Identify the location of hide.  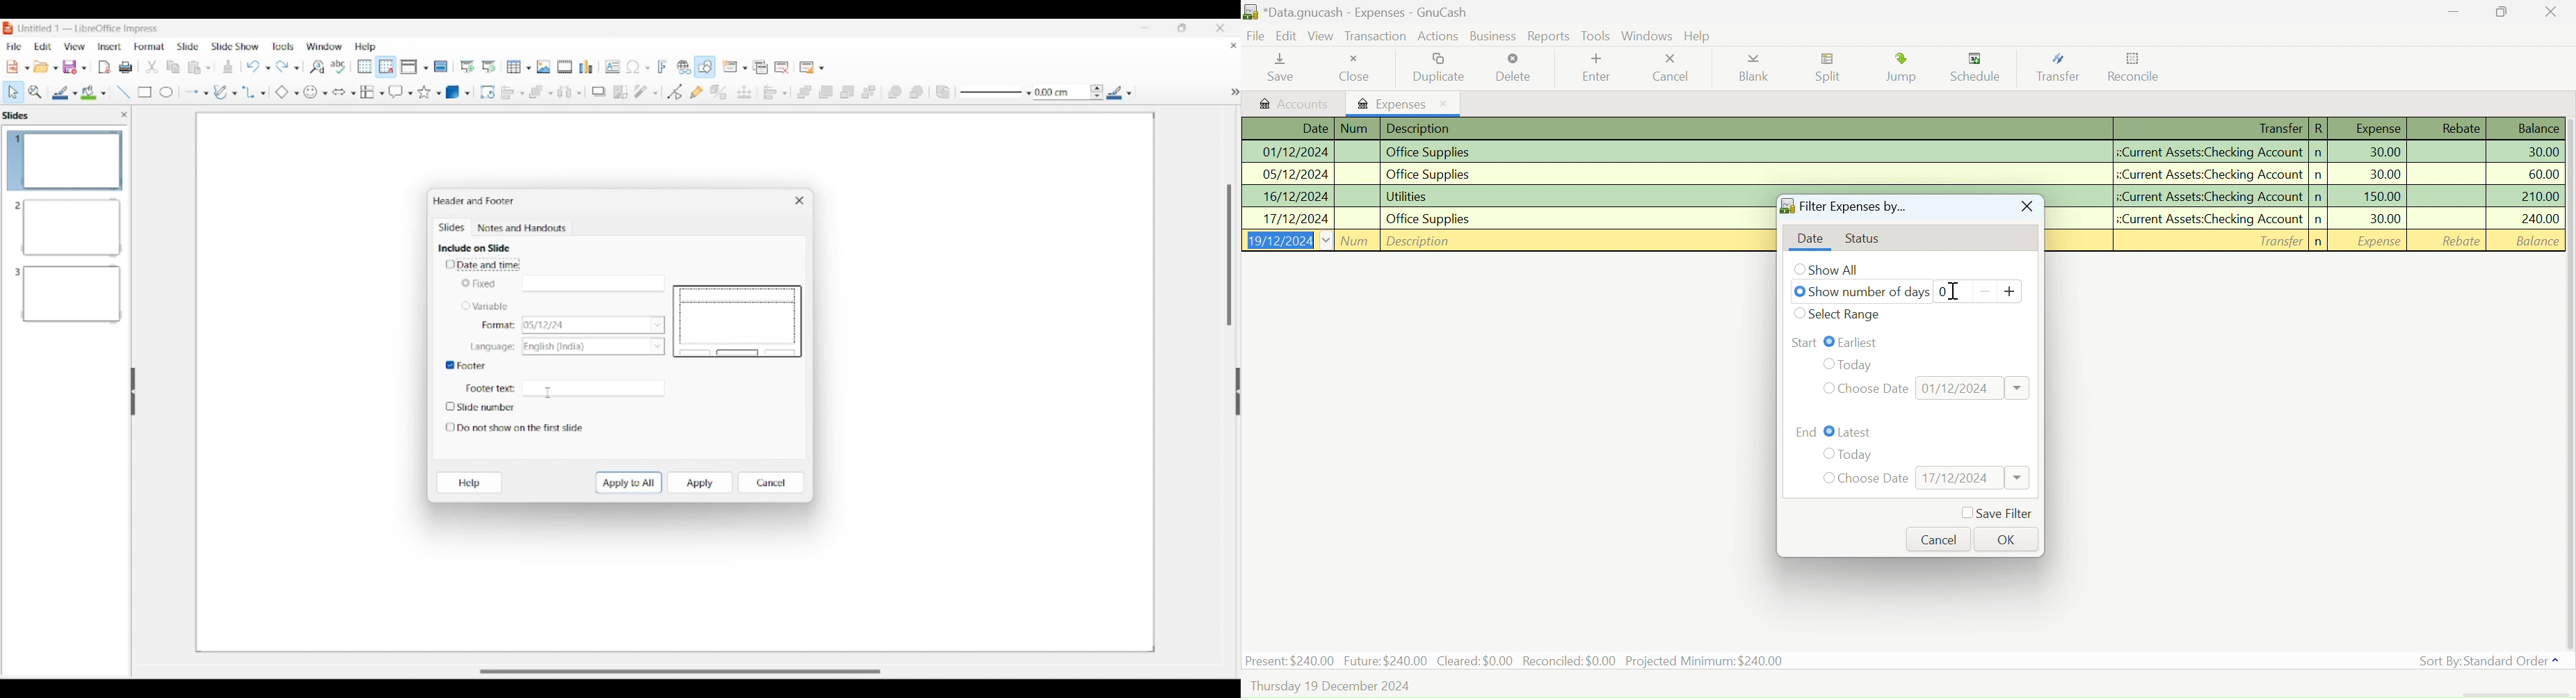
(1232, 86).